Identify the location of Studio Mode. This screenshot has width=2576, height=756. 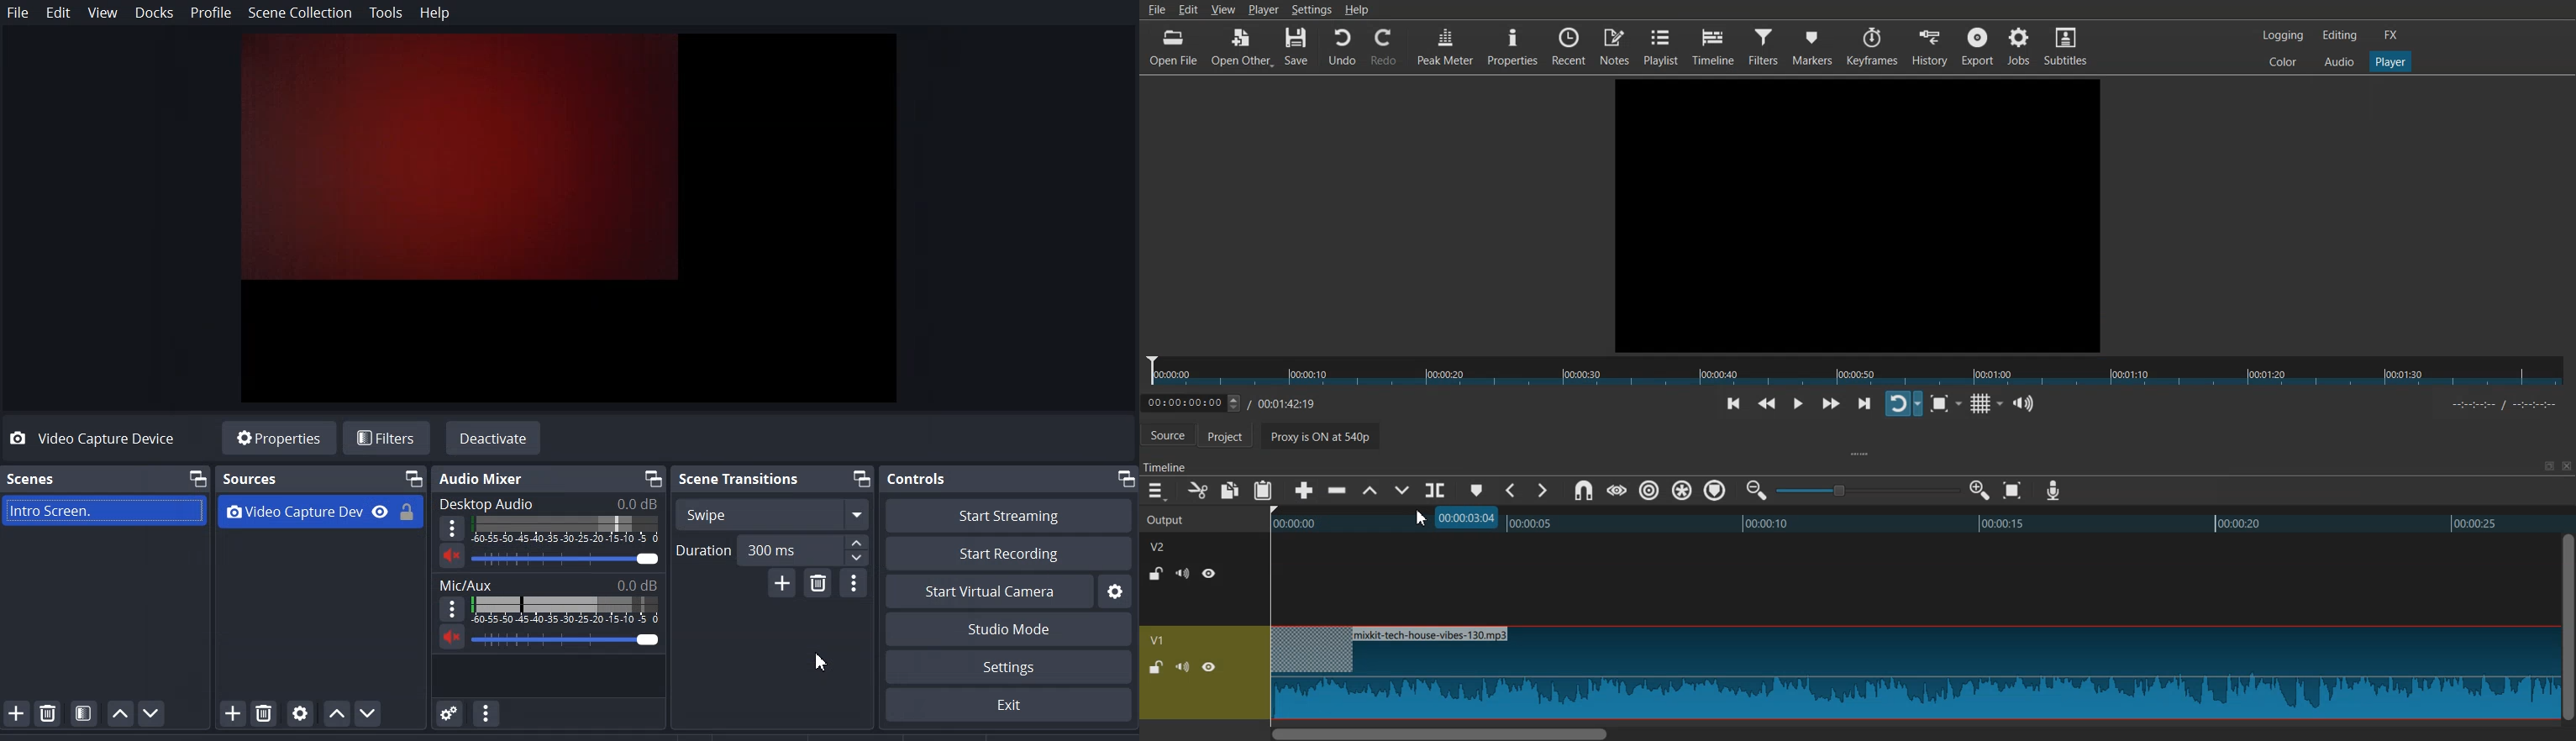
(1007, 629).